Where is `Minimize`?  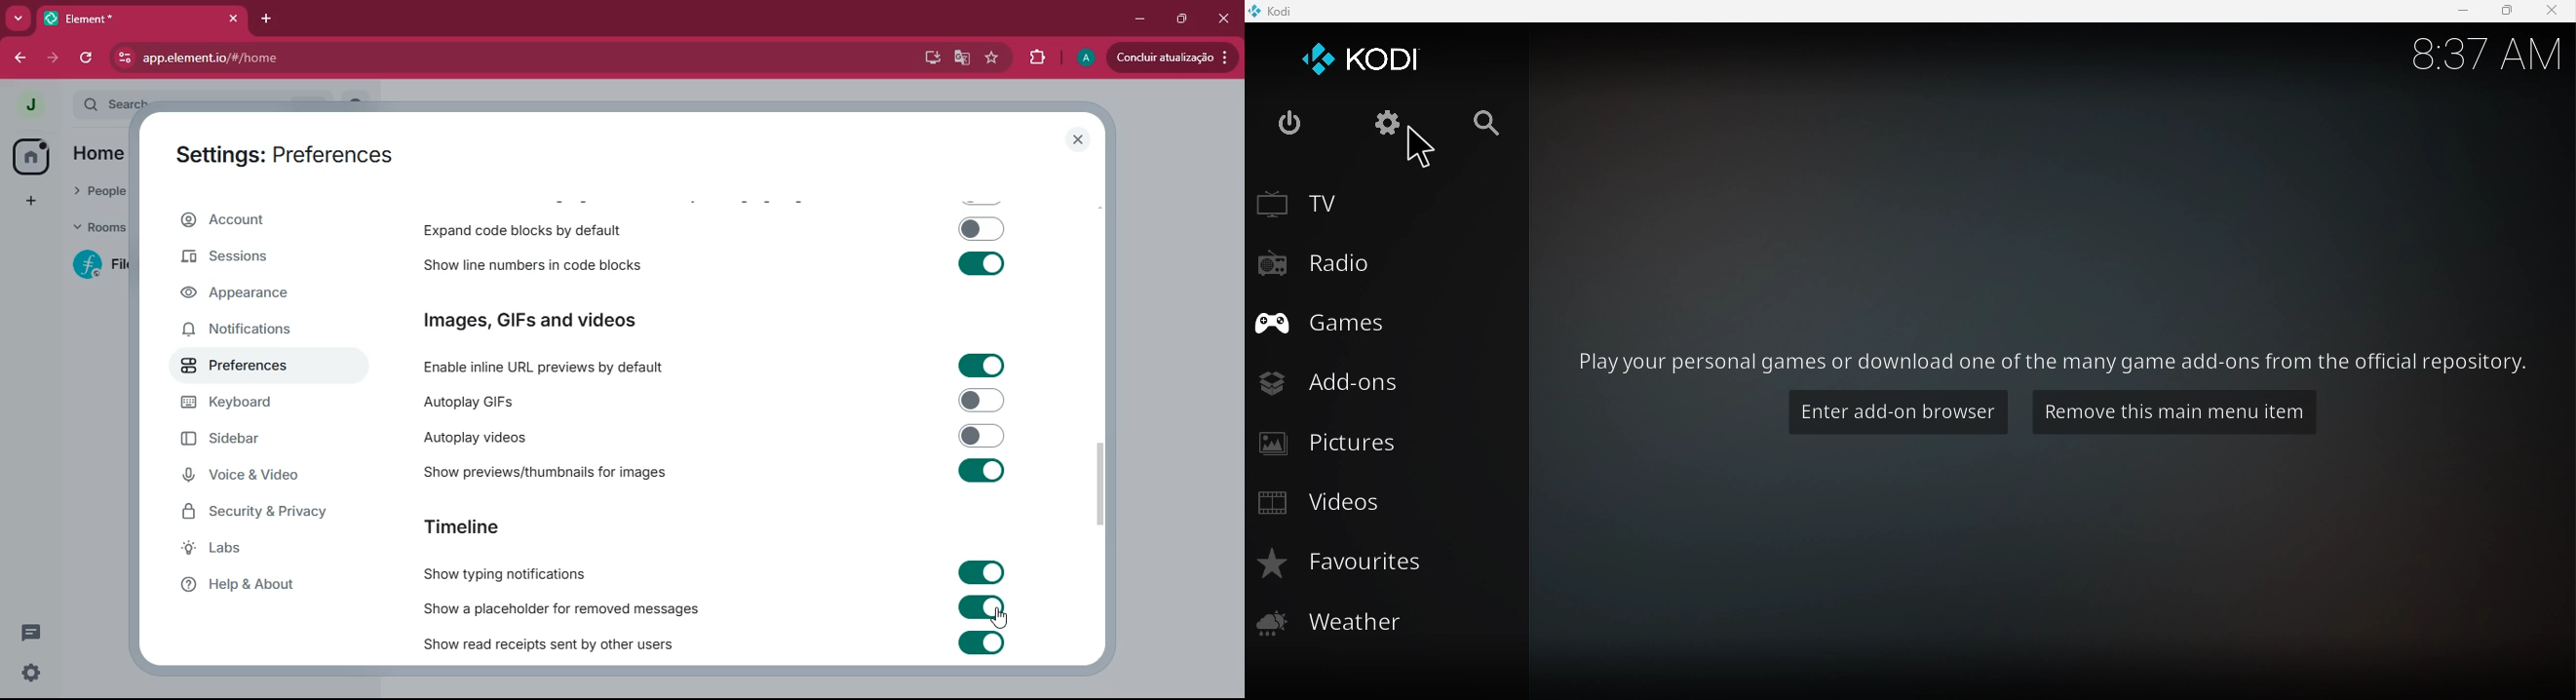
Minimize is located at coordinates (2462, 13).